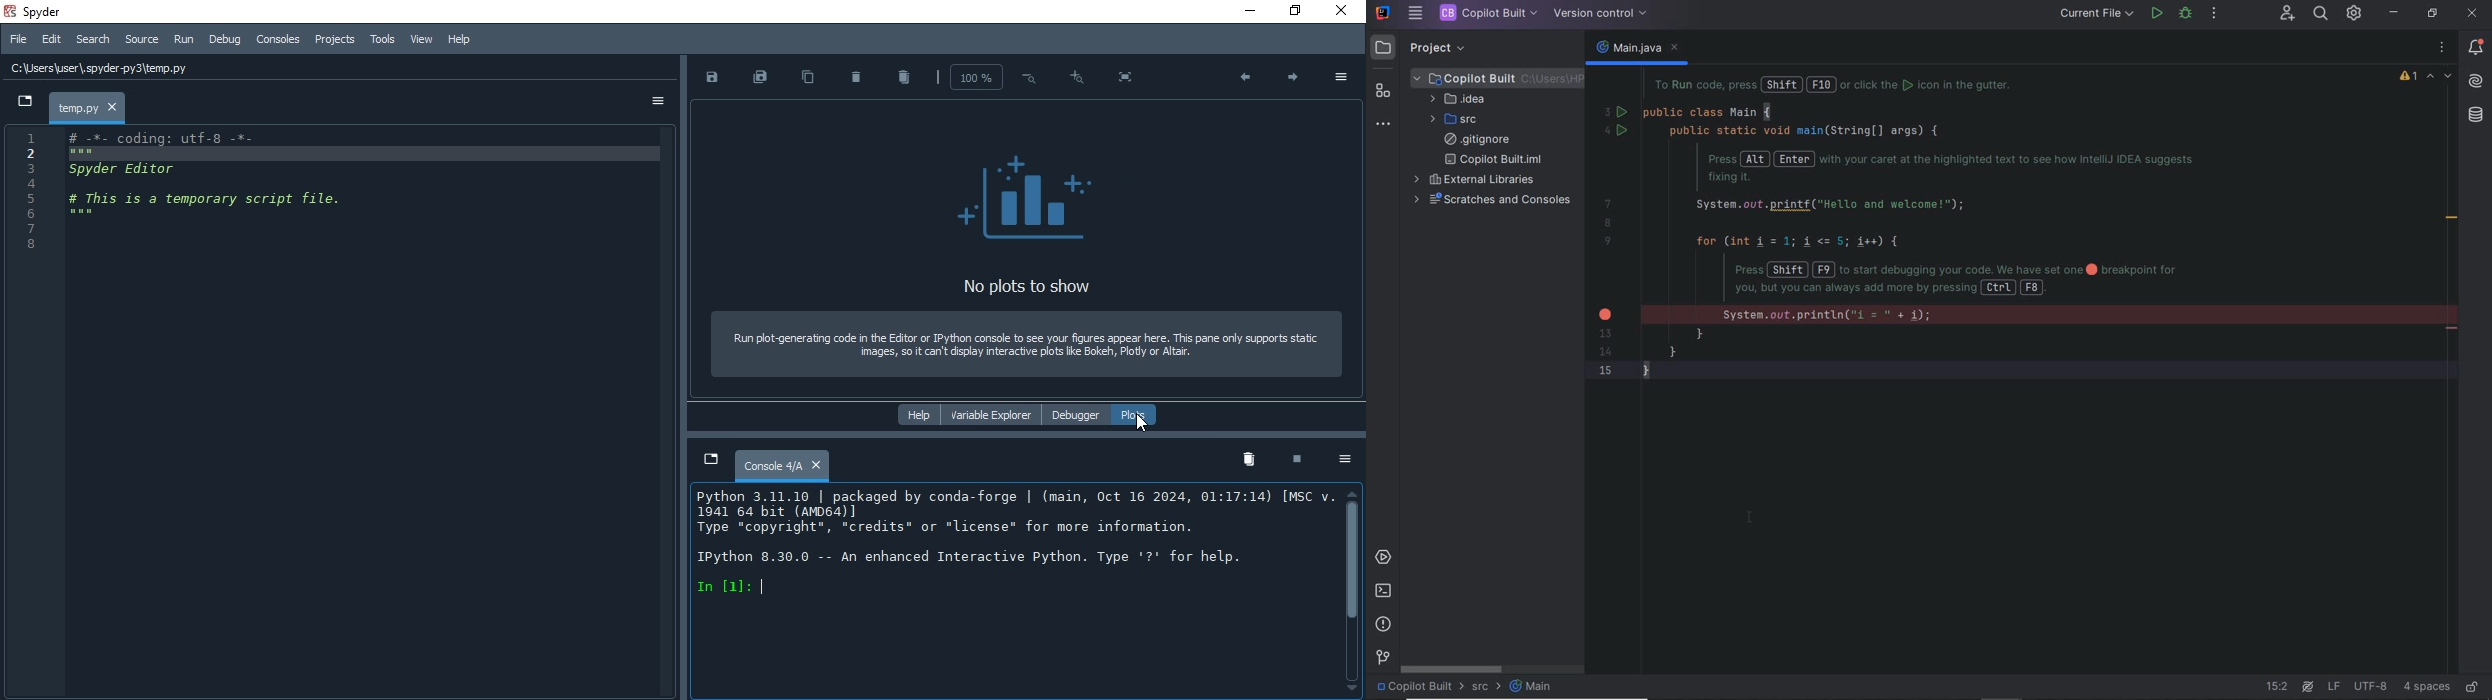 The width and height of the screenshot is (2492, 700). I want to click on Projects, so click(332, 39).